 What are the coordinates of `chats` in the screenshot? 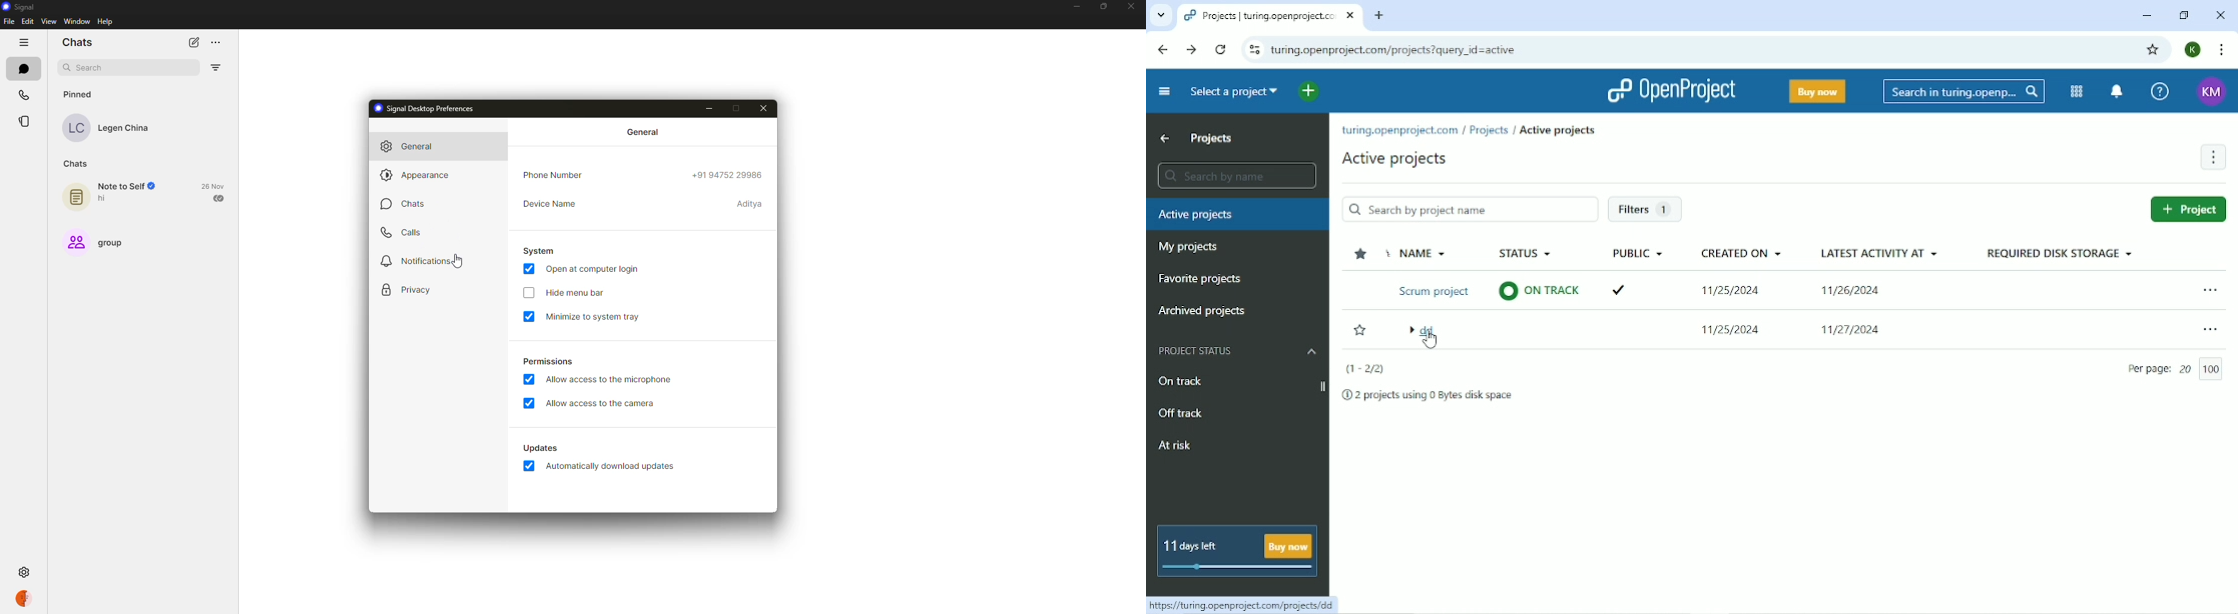 It's located at (403, 205).